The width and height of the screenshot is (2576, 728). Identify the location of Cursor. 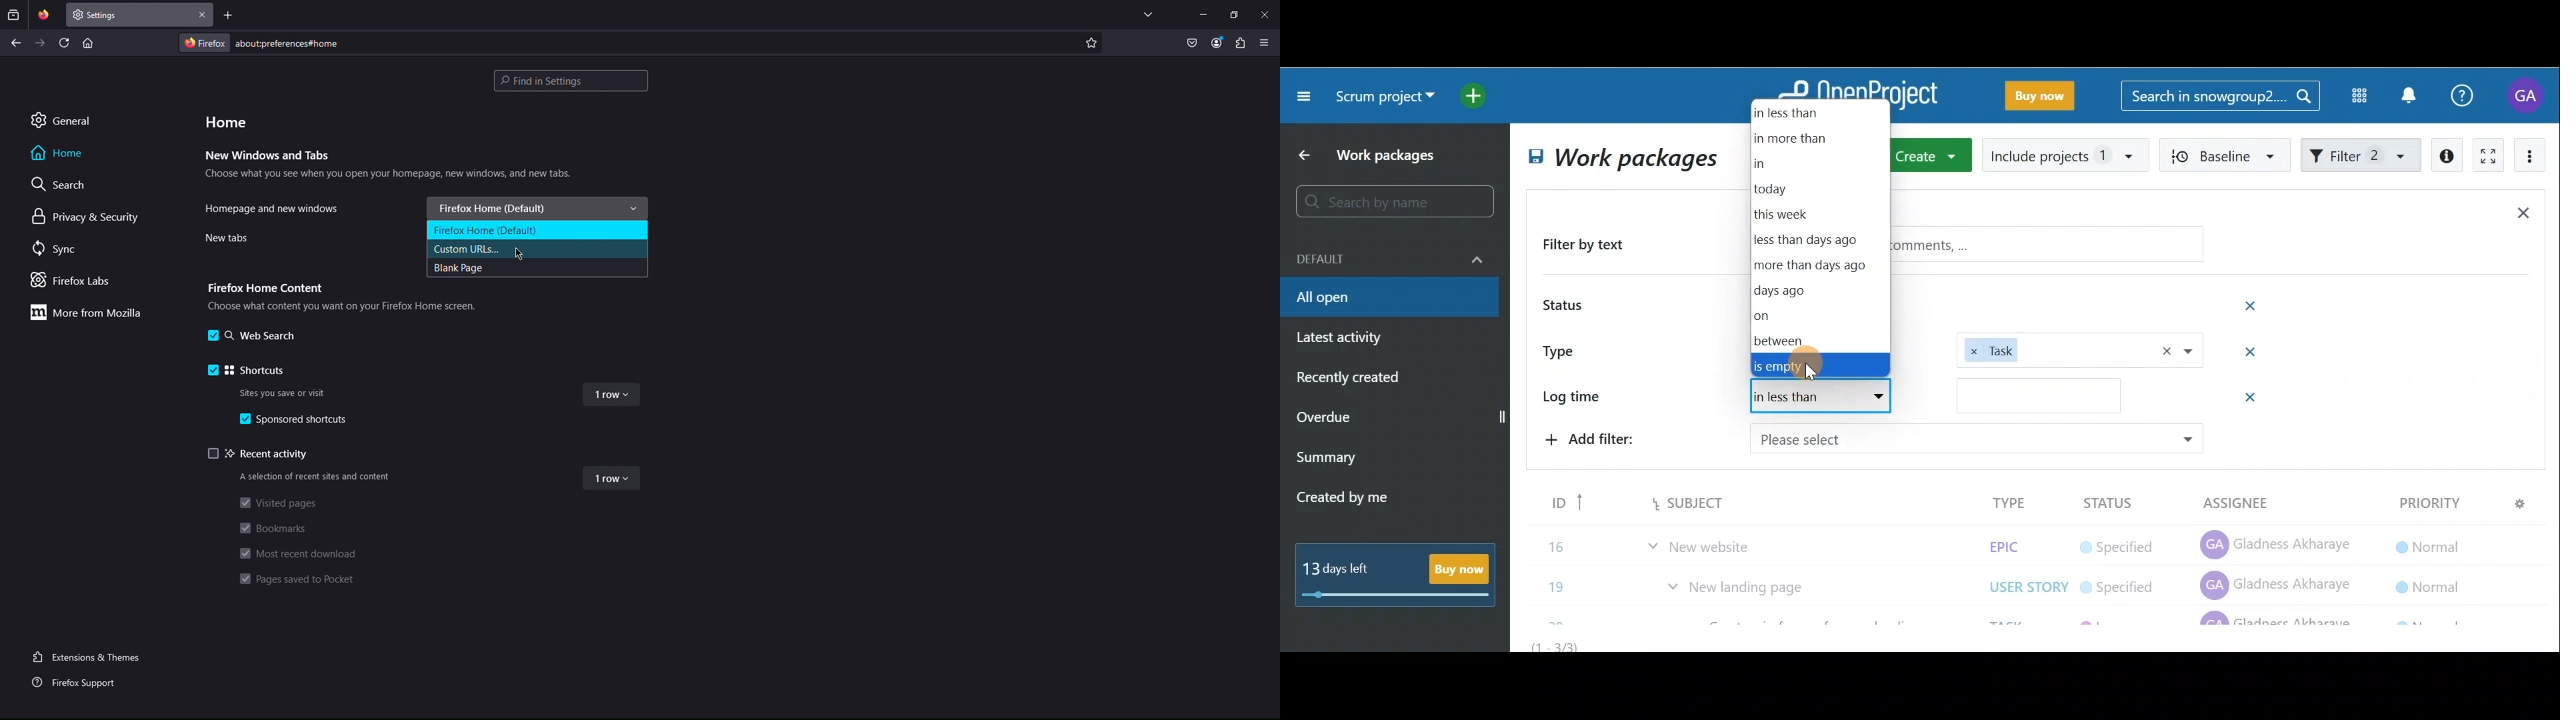
(1812, 369).